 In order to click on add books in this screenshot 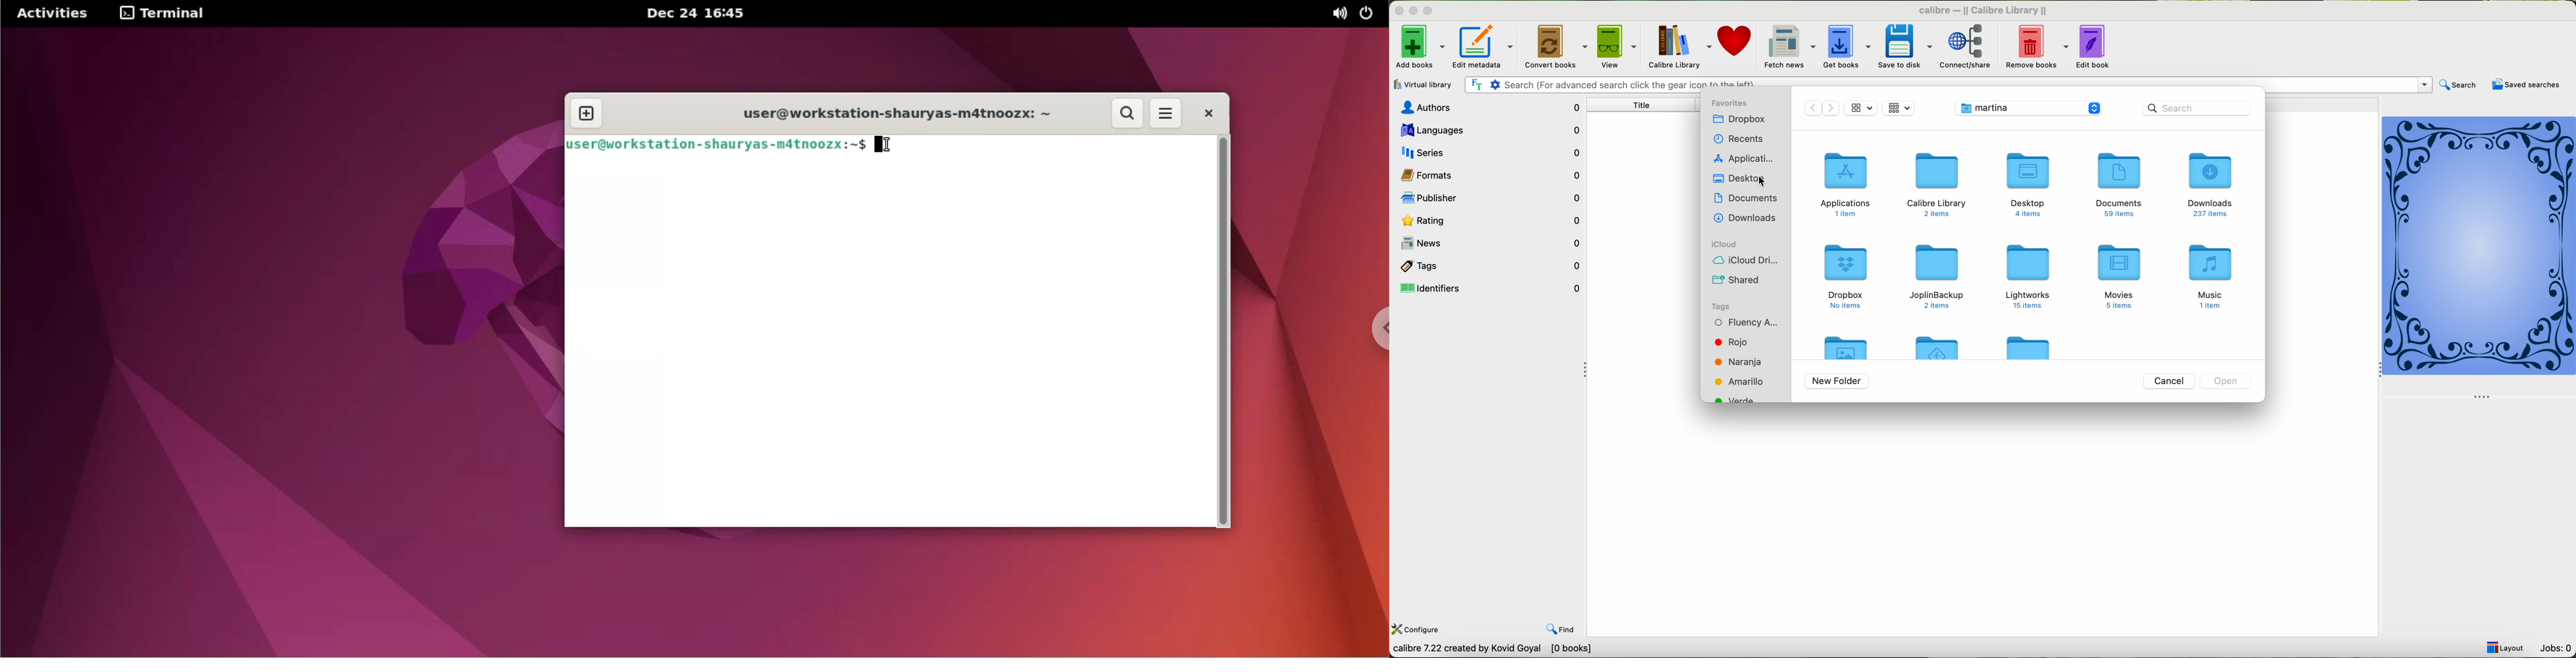, I will do `click(1419, 45)`.